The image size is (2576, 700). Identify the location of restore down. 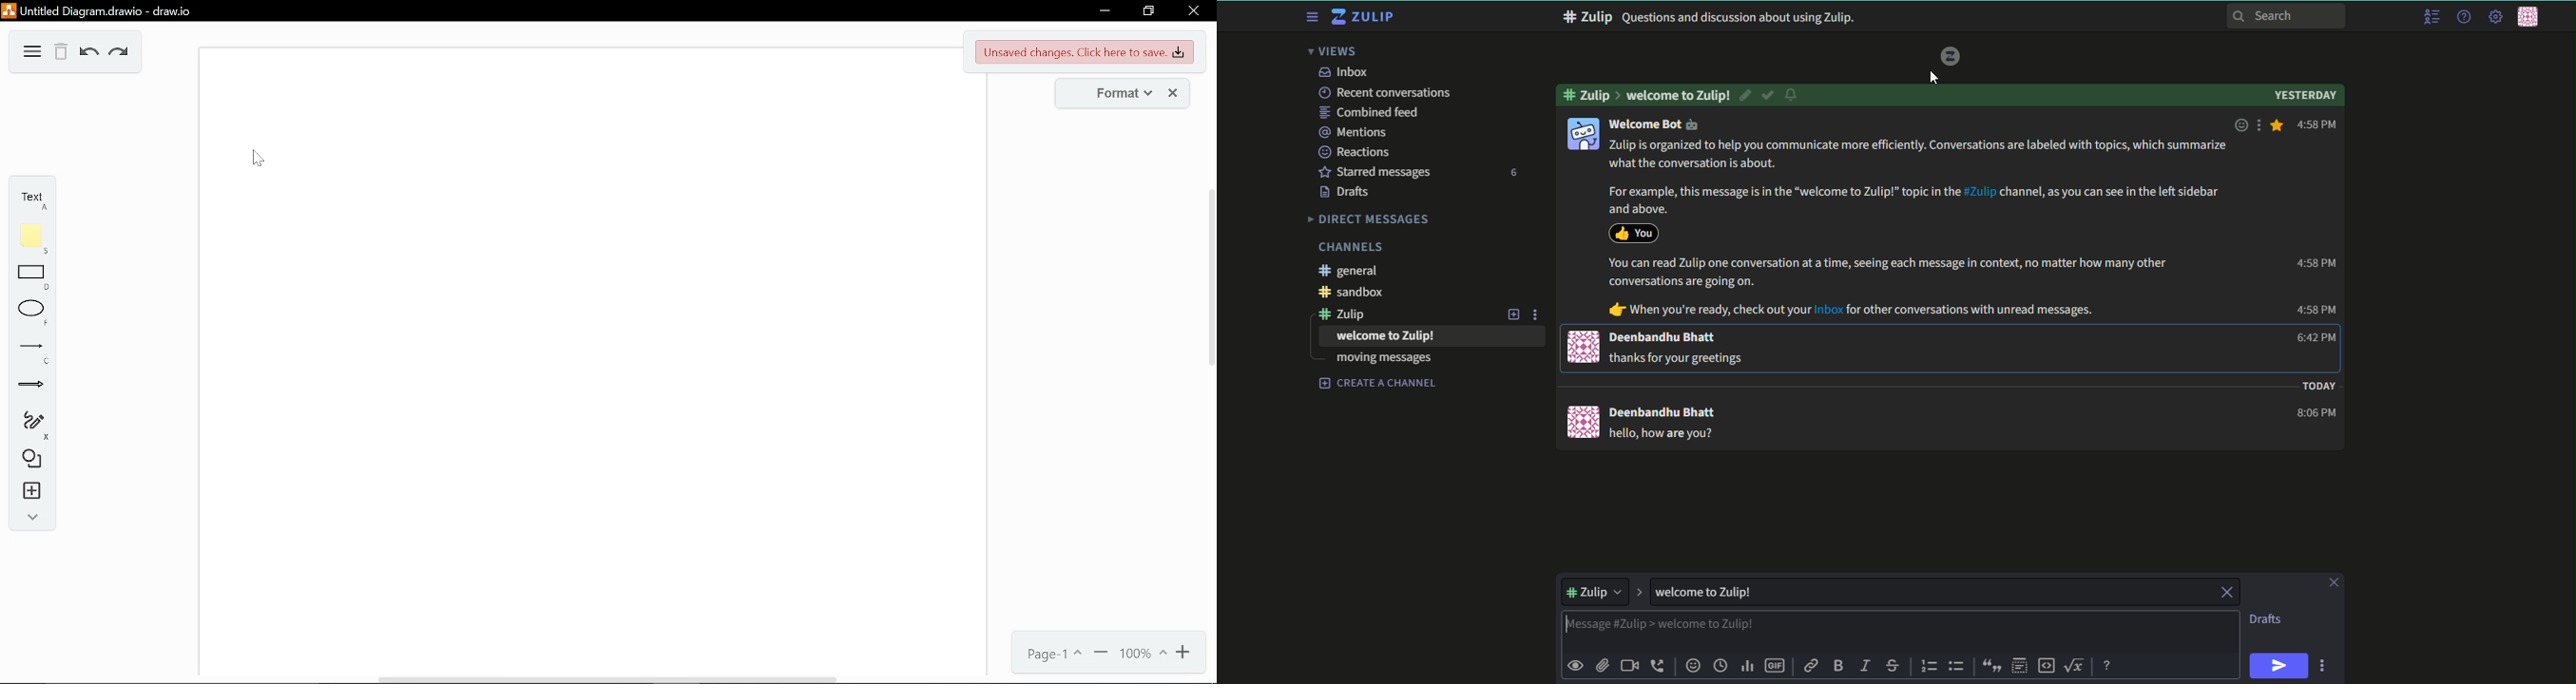
(1148, 10).